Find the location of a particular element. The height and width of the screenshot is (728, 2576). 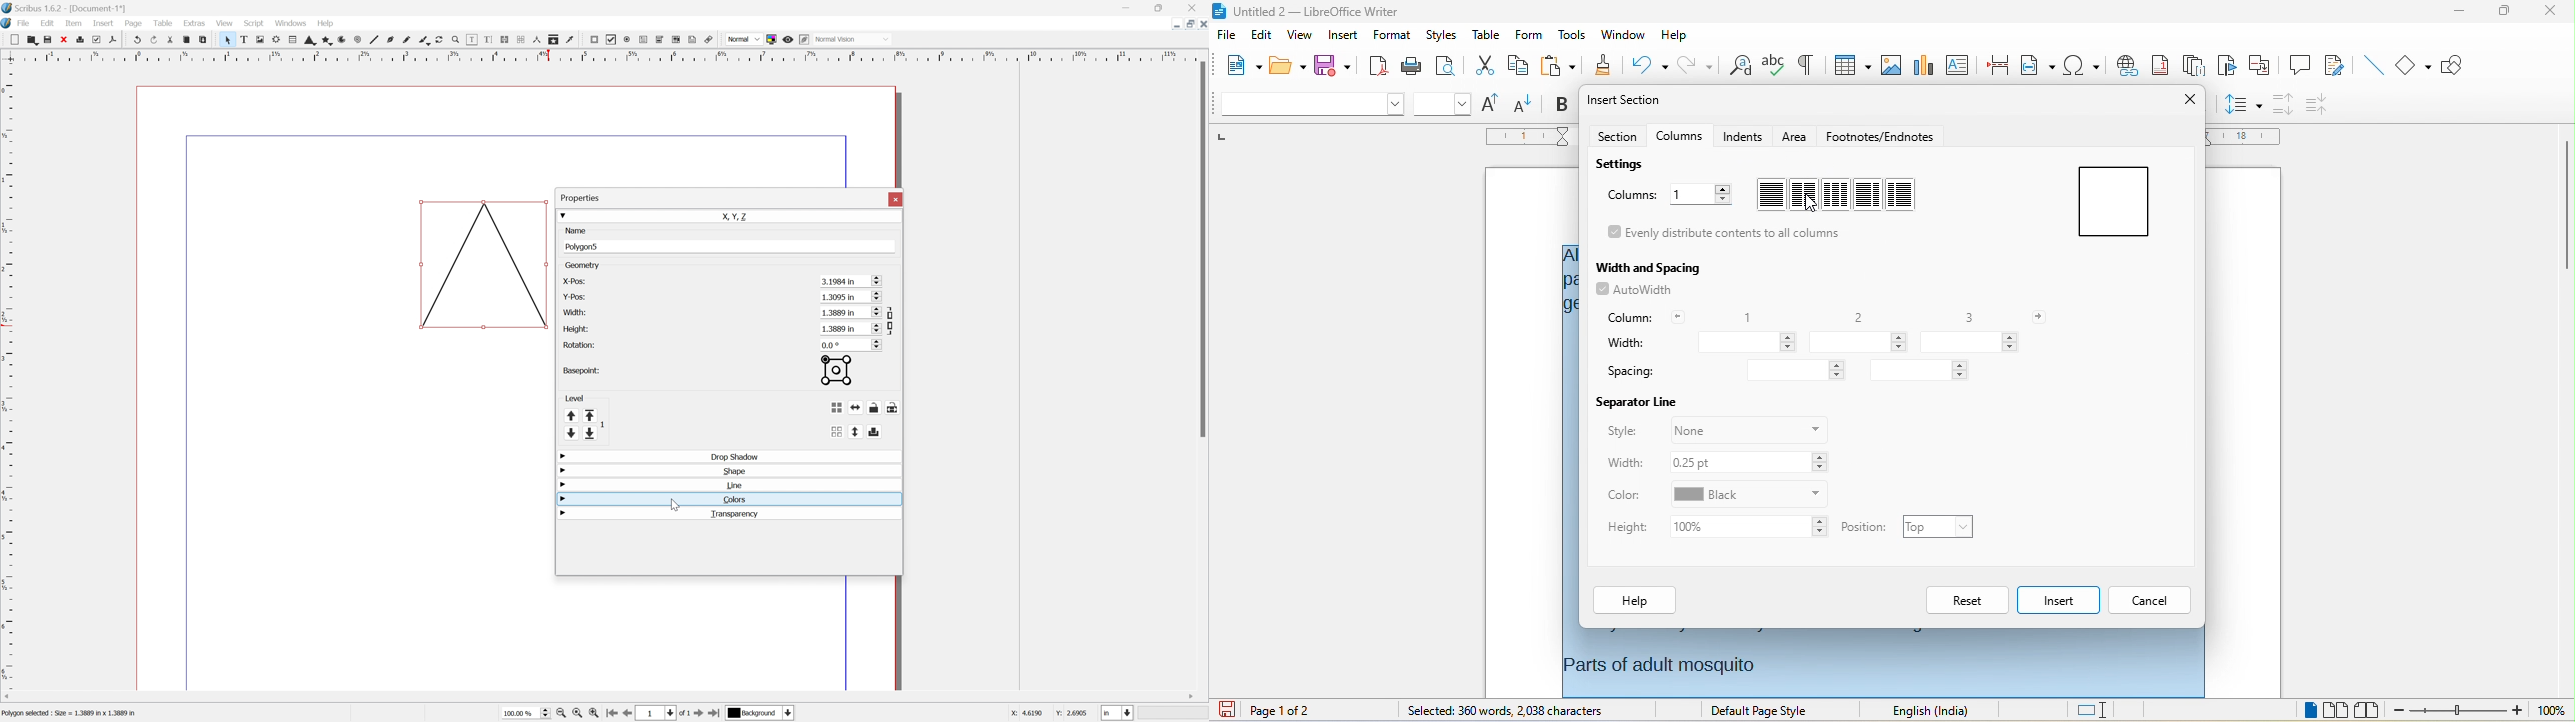

Go to last page is located at coordinates (716, 714).